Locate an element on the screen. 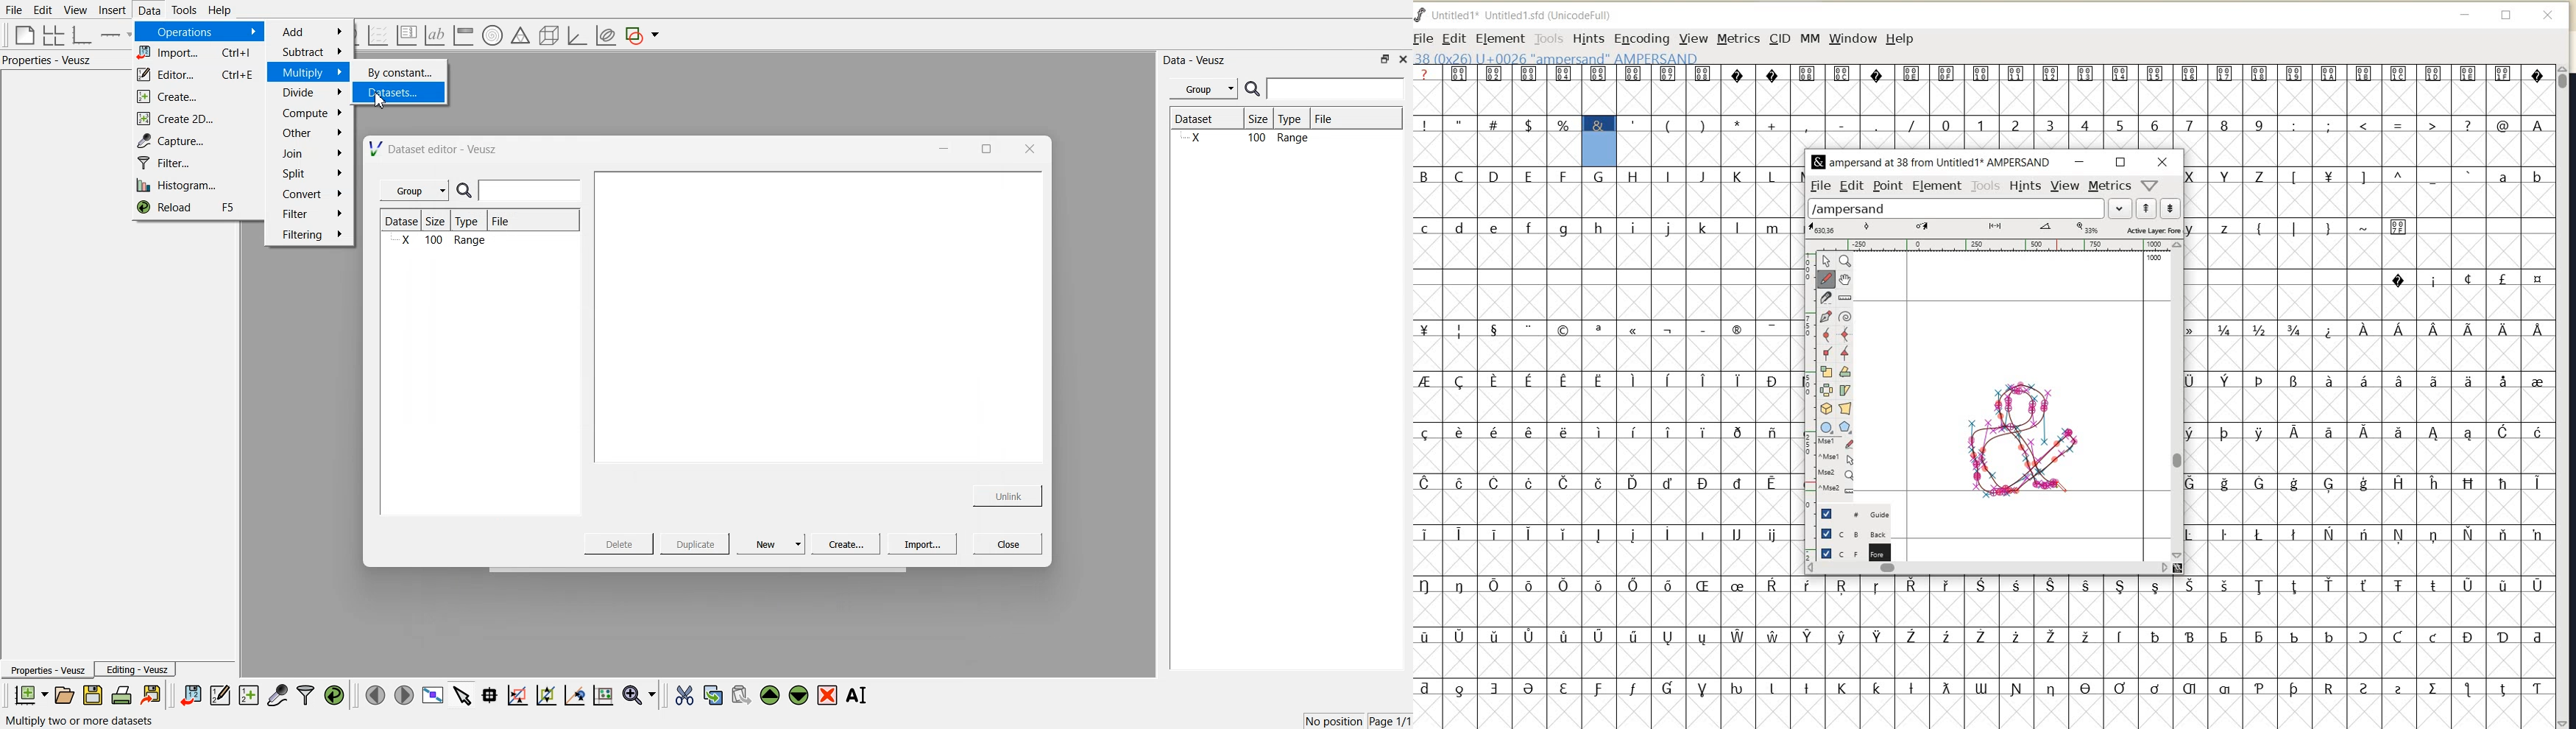 This screenshot has height=756, width=2576. Create 2D... is located at coordinates (197, 119).